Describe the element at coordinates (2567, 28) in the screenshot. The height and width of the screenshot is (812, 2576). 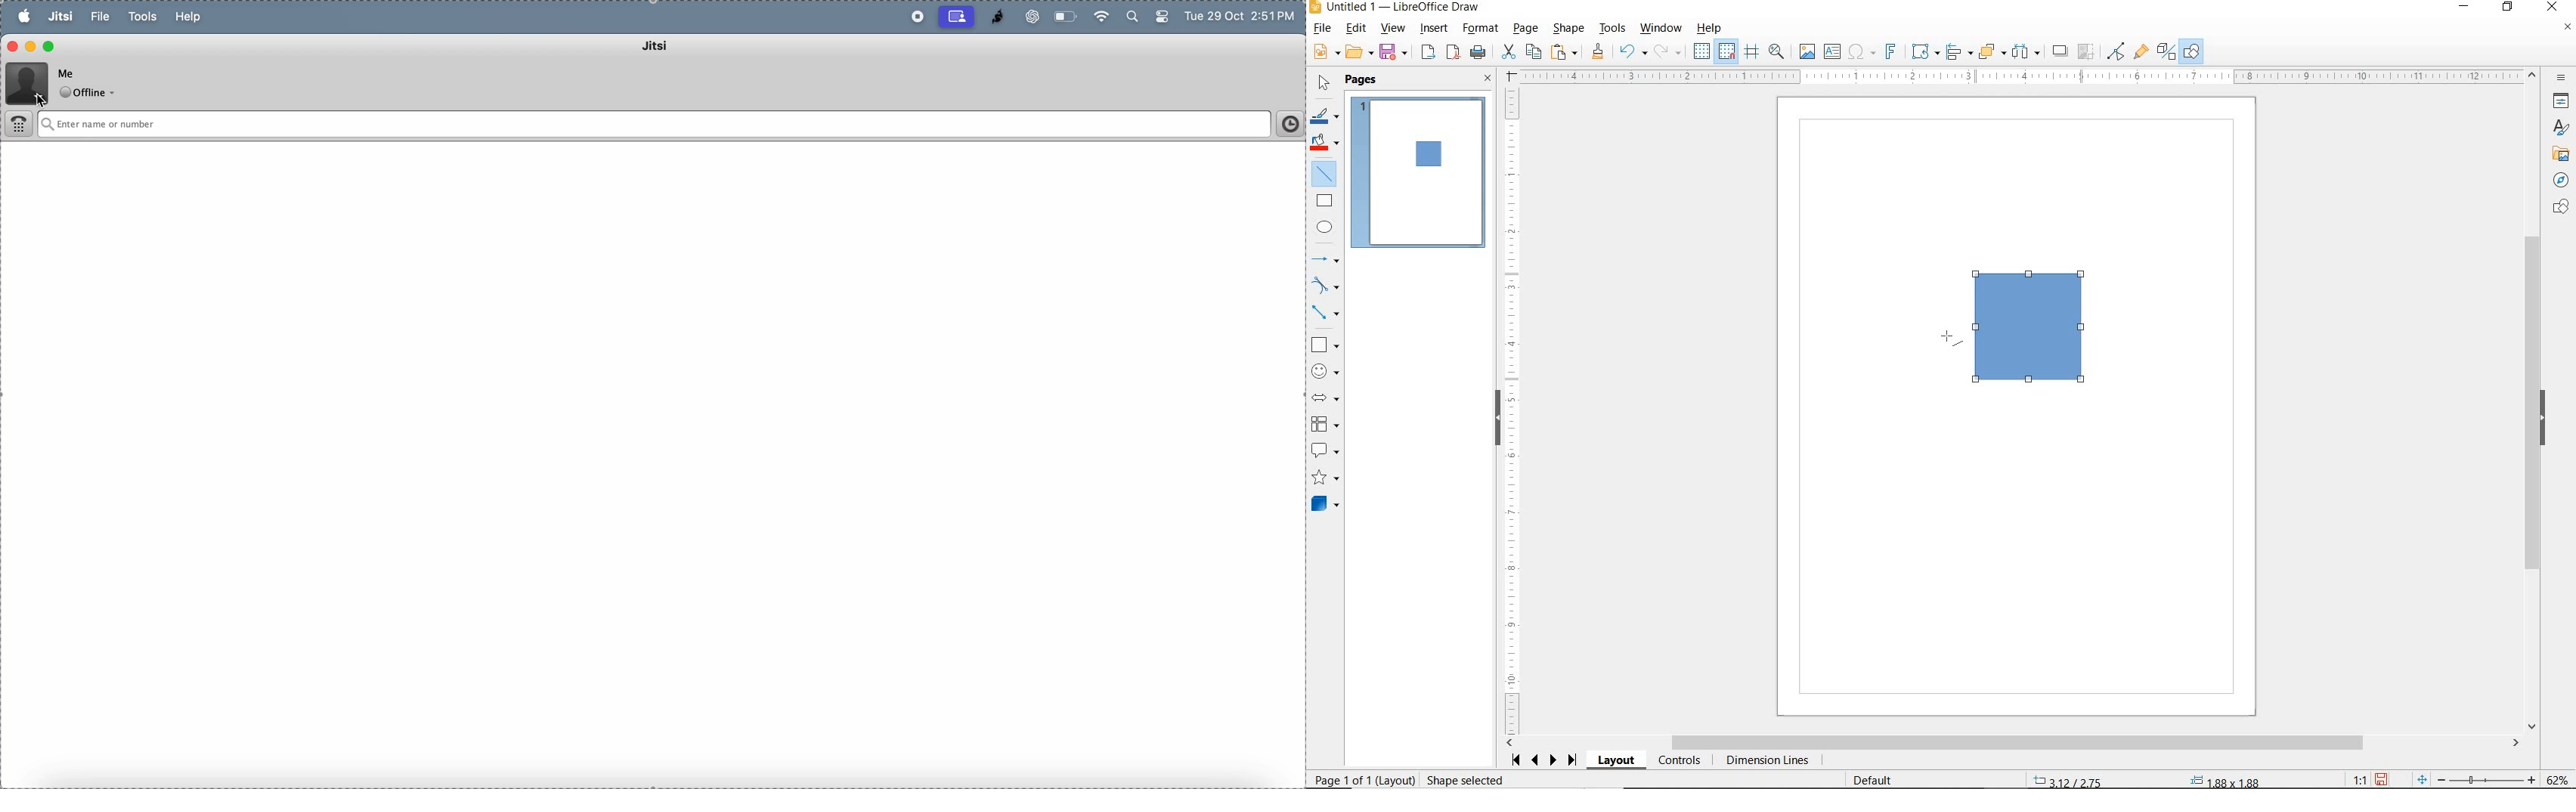
I see `CLOSE DOCUMENT` at that location.